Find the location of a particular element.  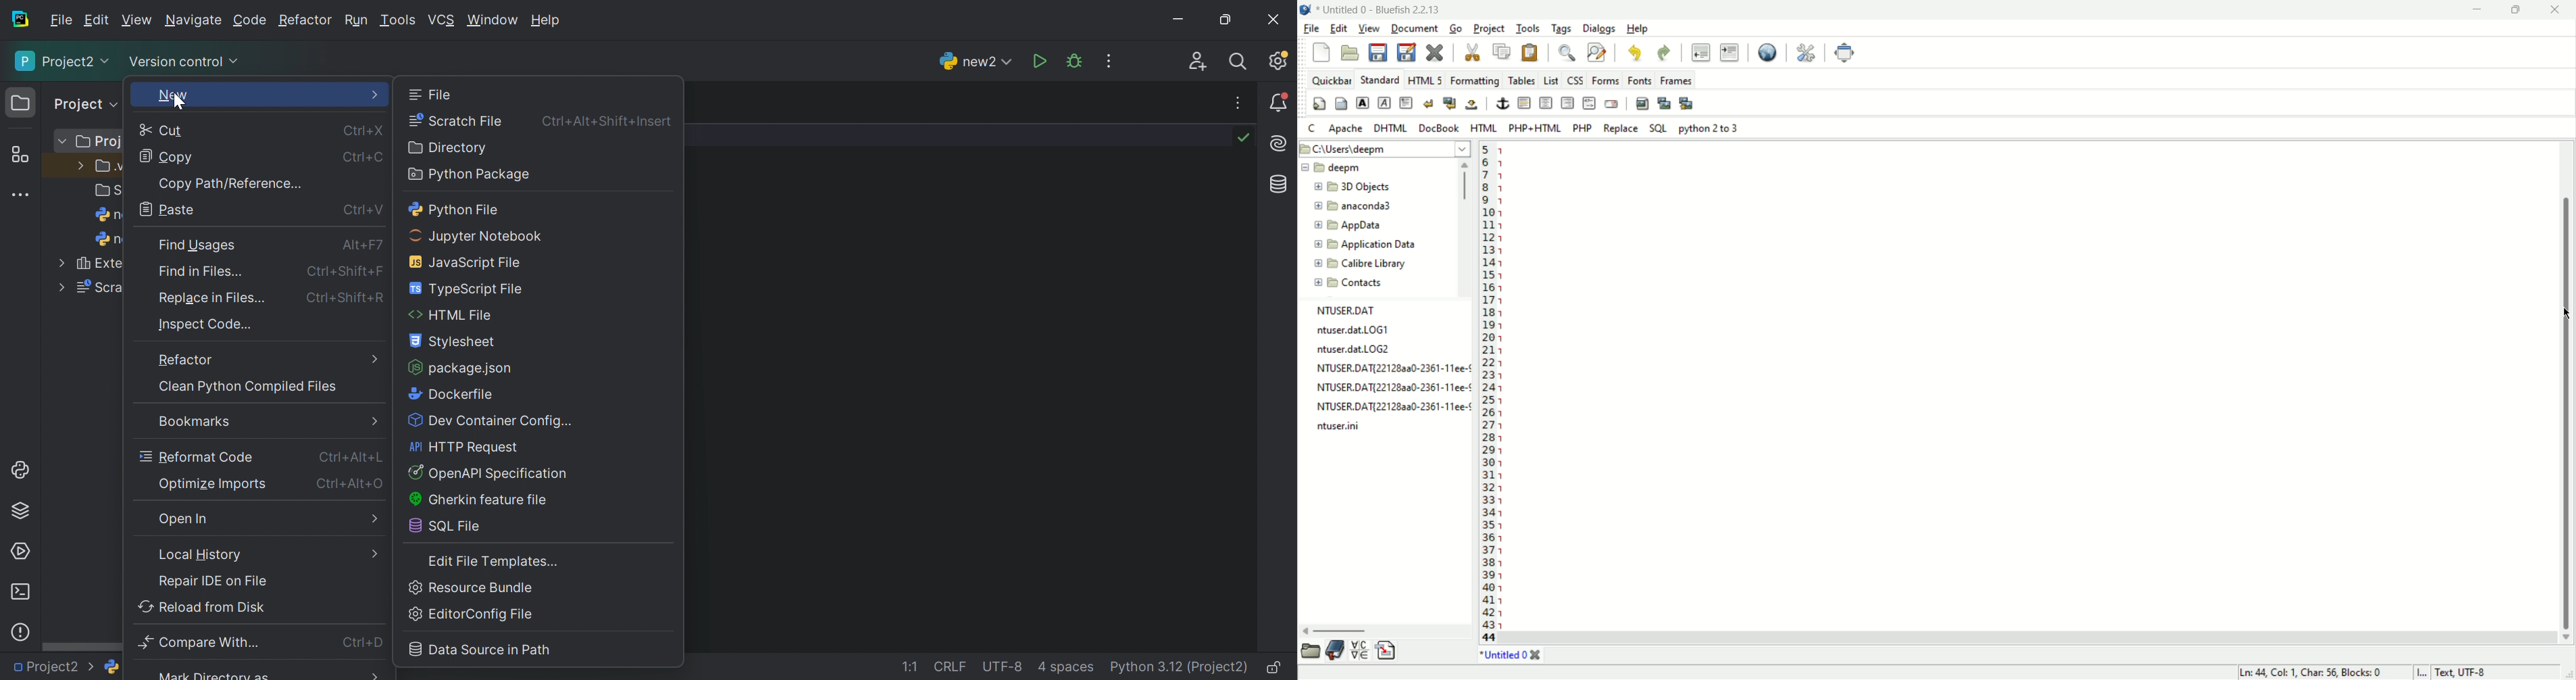

Optimize imports is located at coordinates (213, 483).